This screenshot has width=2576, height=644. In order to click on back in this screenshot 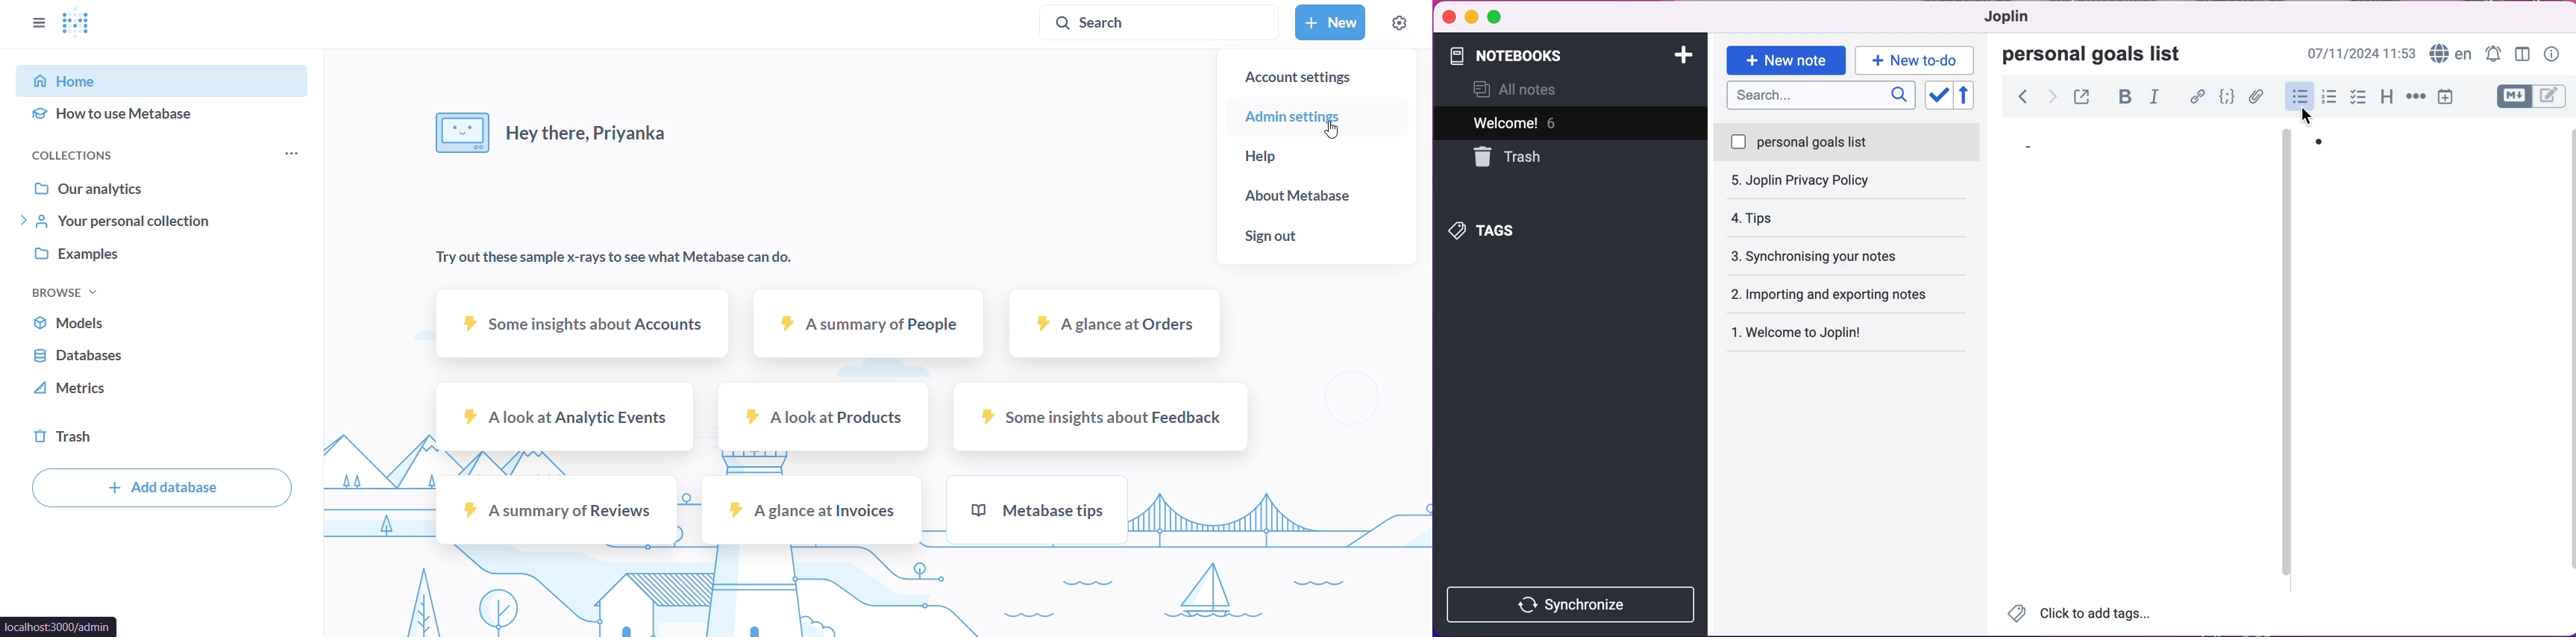, I will do `click(2023, 99)`.